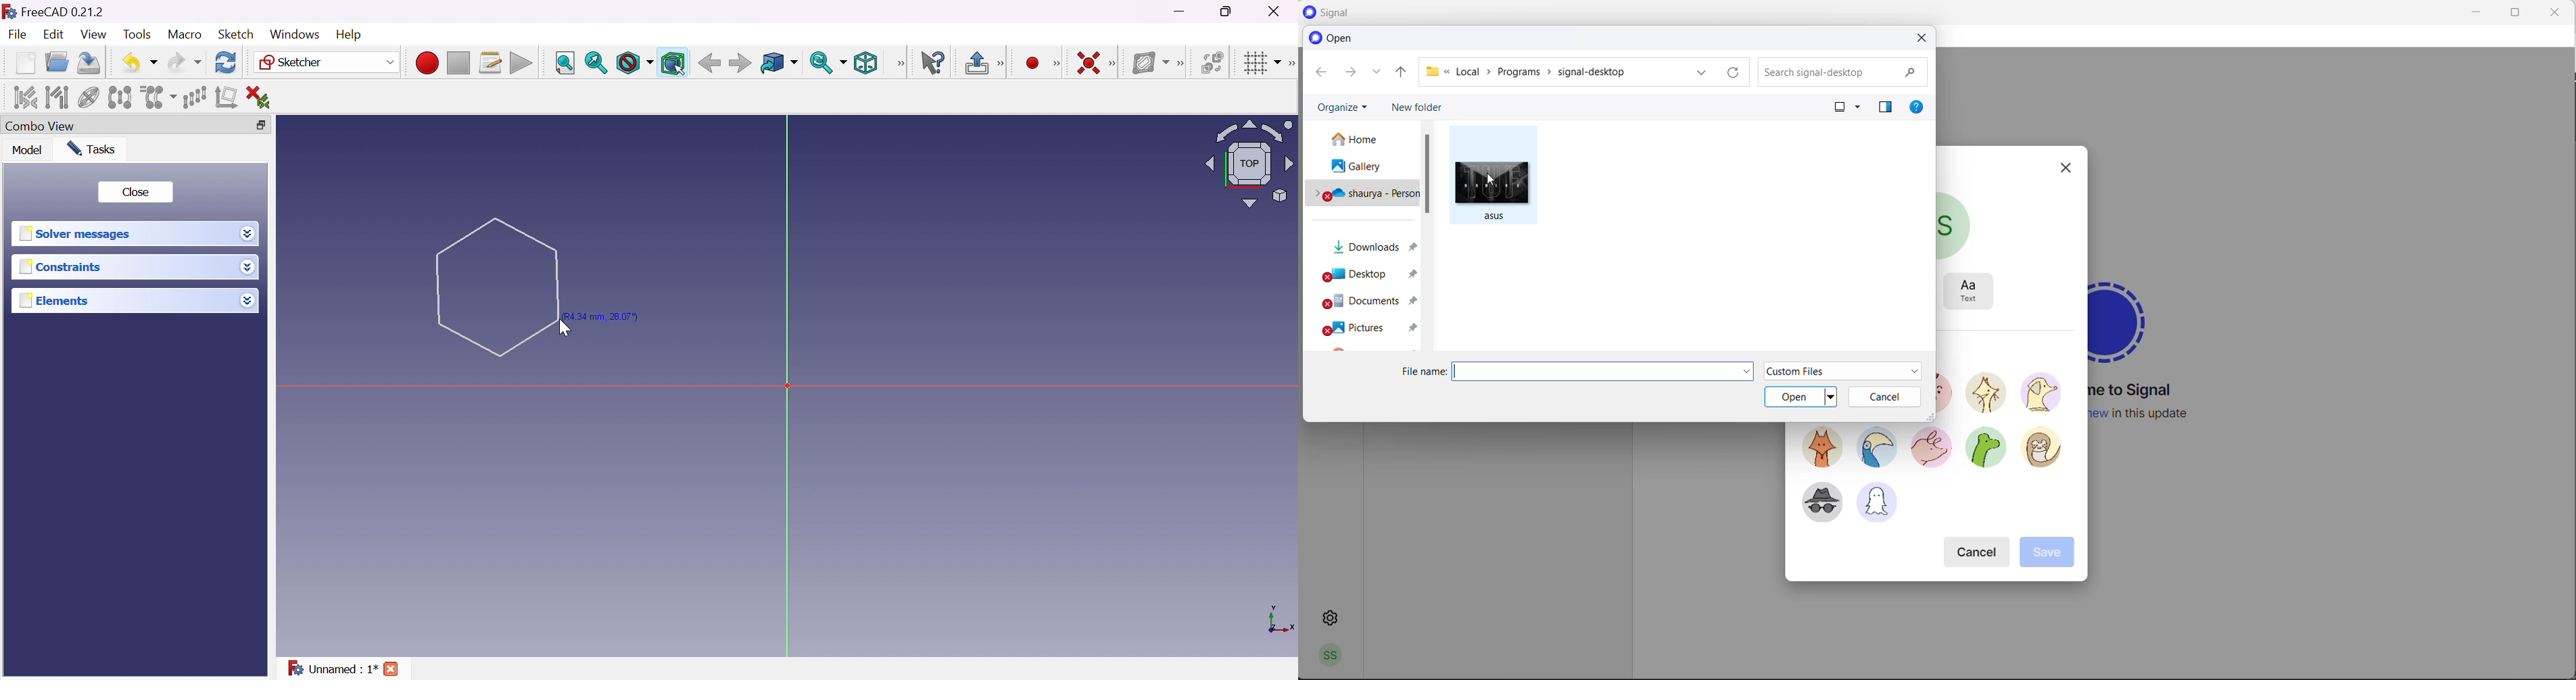  I want to click on Stop macro recording..., so click(459, 64).